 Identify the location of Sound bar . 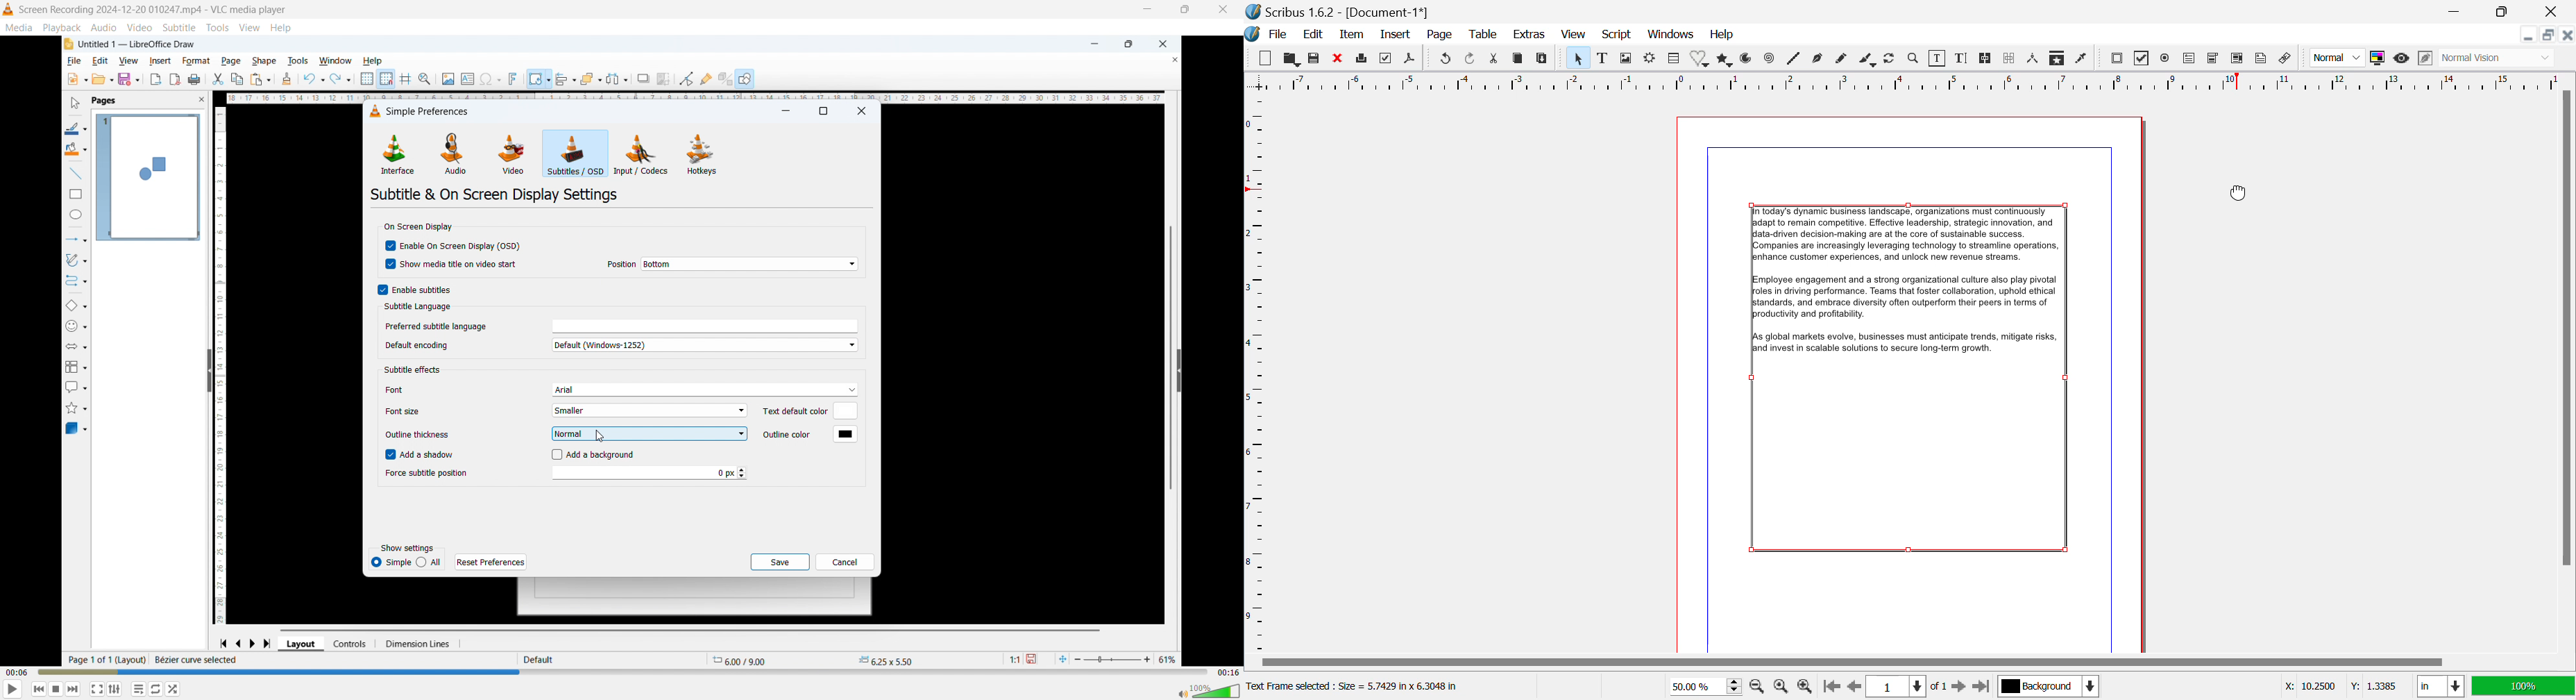
(1205, 691).